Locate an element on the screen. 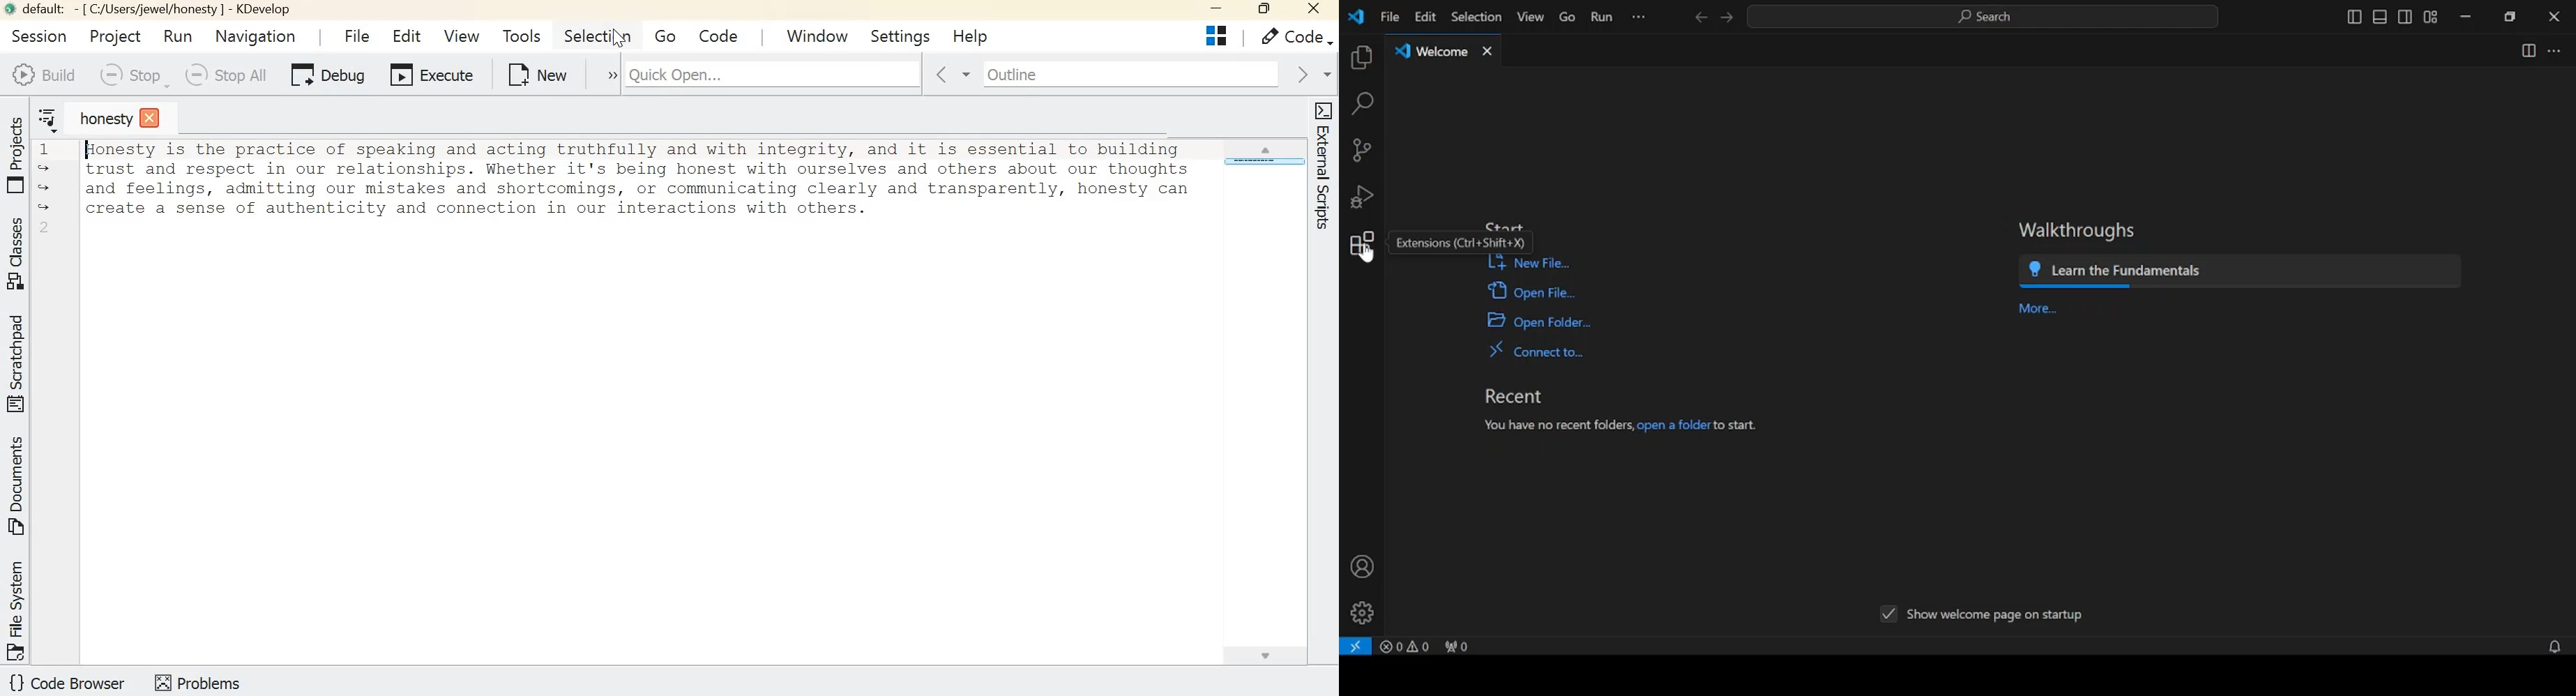 The height and width of the screenshot is (700, 2576). learn the fundamentals is located at coordinates (2244, 272).